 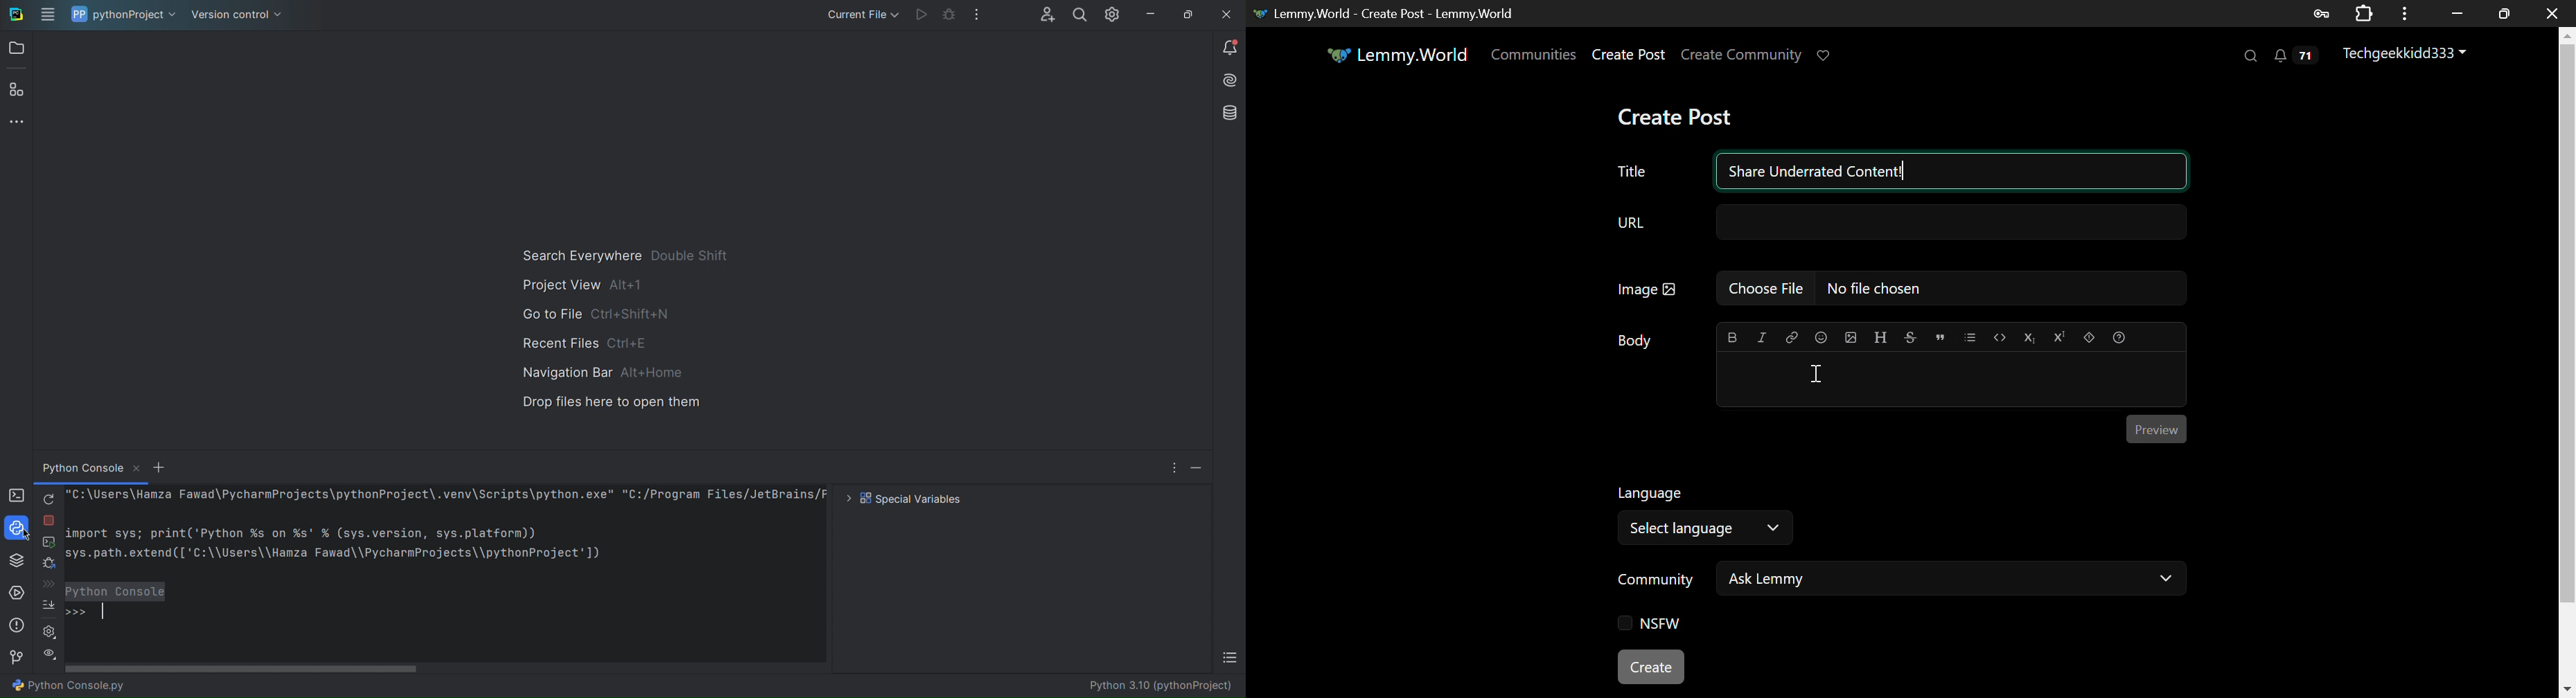 I want to click on Create Post, so click(x=1652, y=665).